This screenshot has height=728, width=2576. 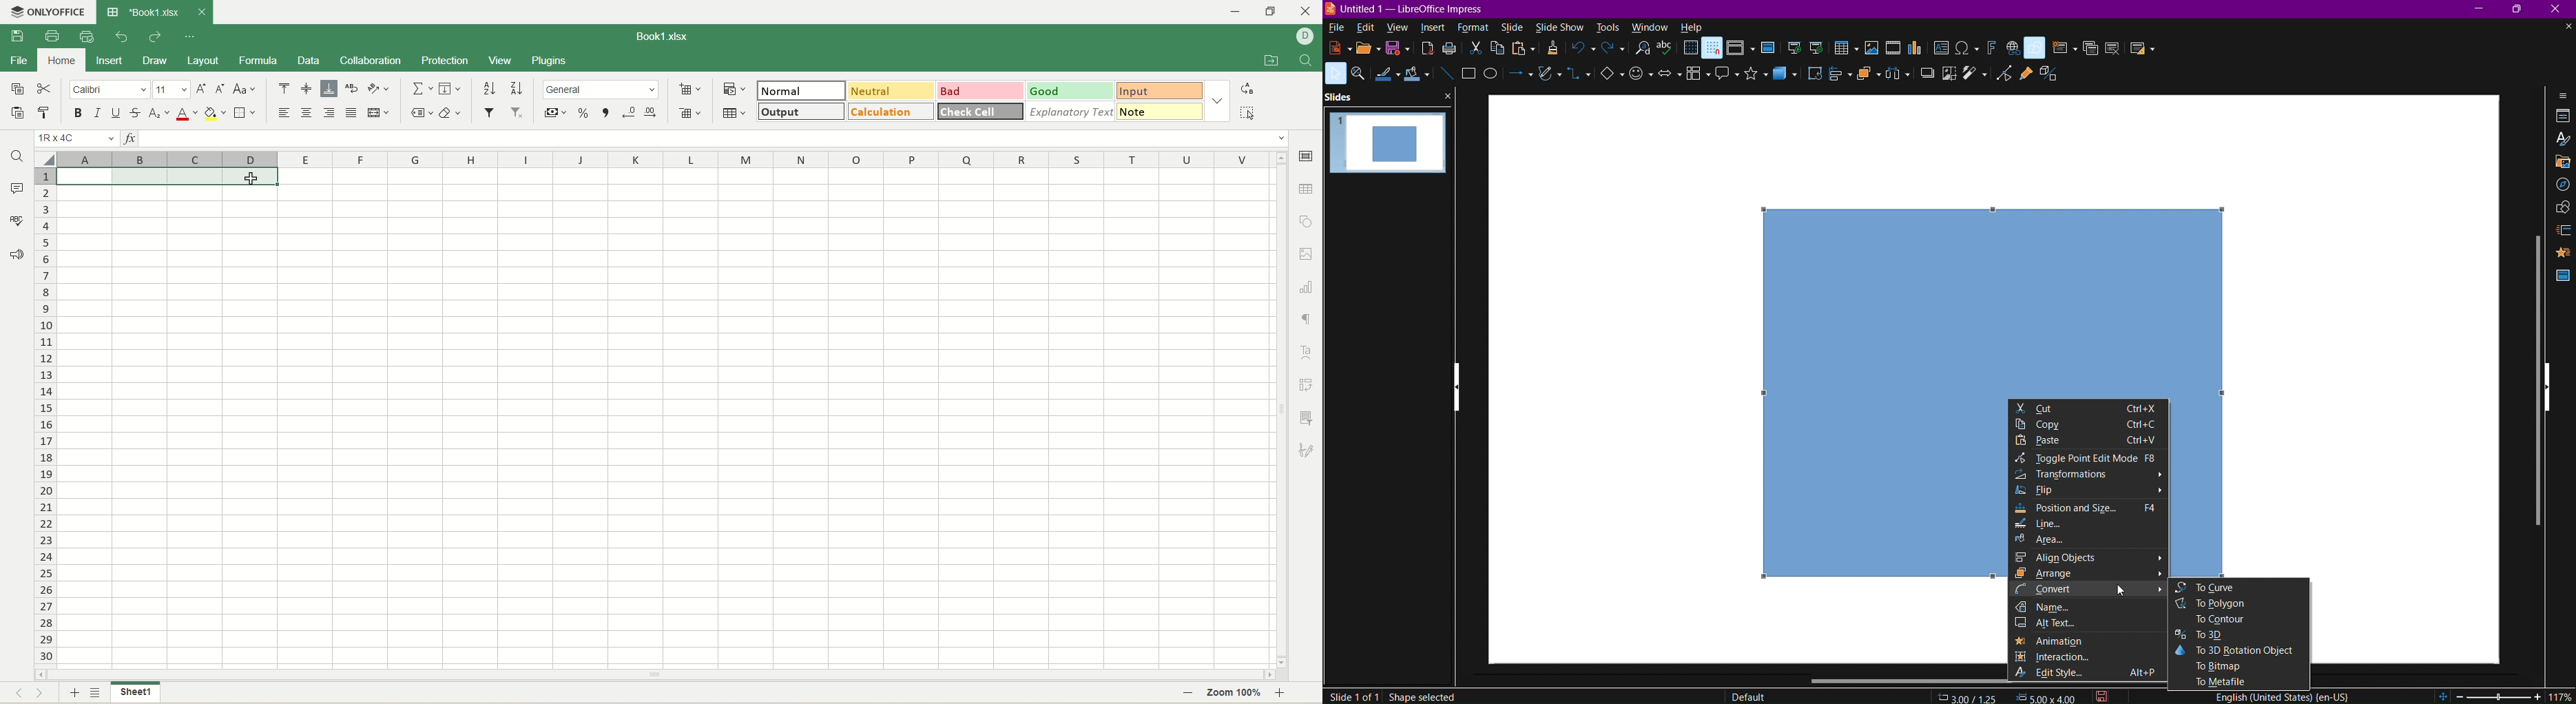 What do you see at coordinates (202, 89) in the screenshot?
I see `increase size` at bounding box center [202, 89].